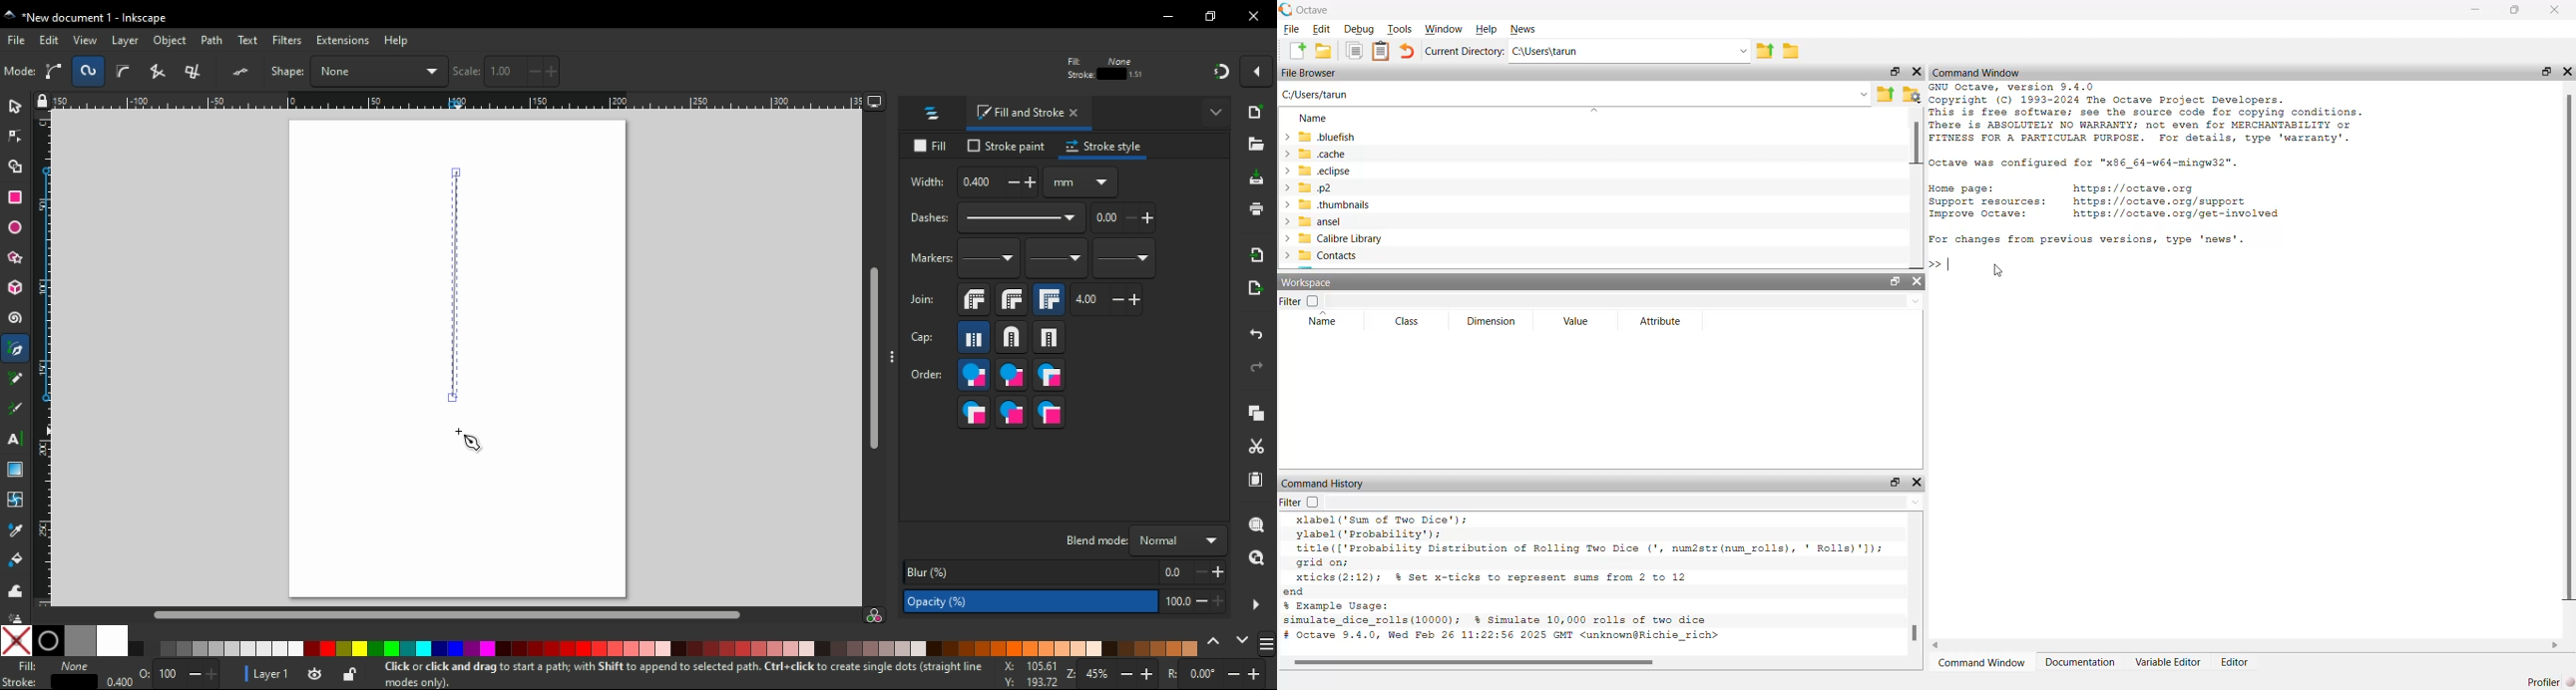 The image size is (2576, 700). Describe the element at coordinates (74, 674) in the screenshot. I see `NA` at that location.